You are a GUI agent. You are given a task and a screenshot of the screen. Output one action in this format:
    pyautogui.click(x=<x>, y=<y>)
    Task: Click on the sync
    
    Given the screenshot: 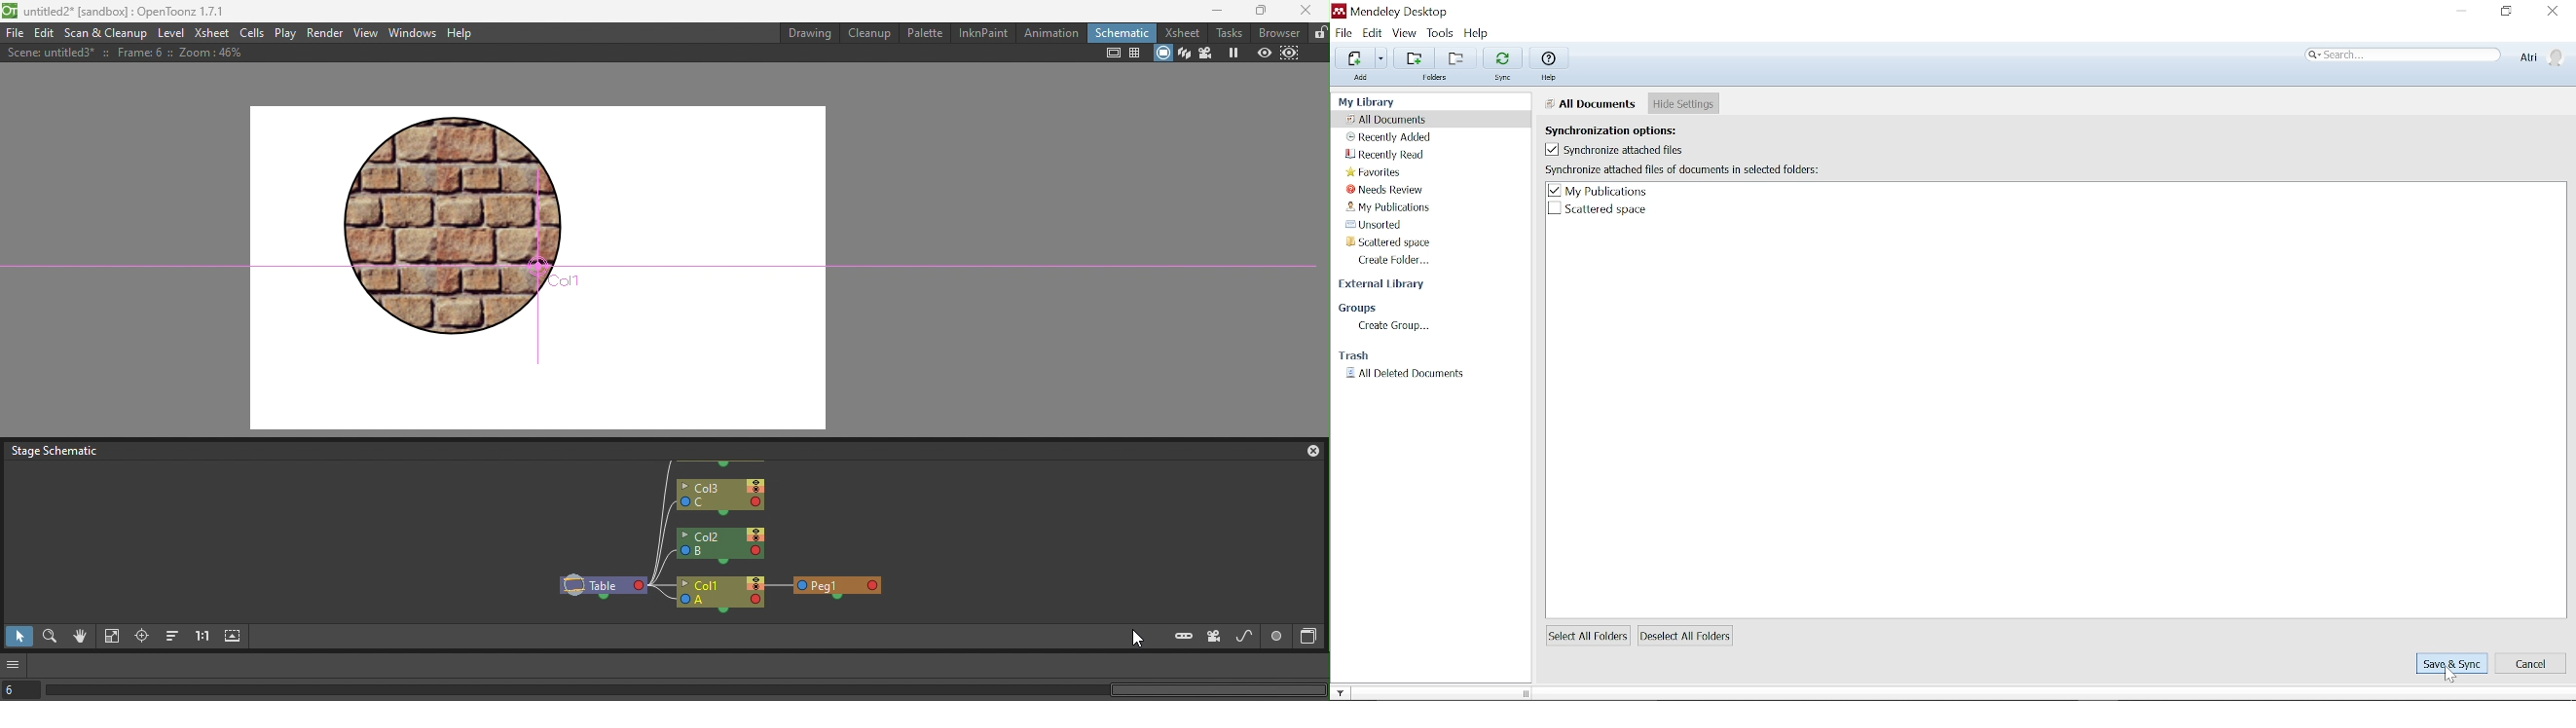 What is the action you would take?
    pyautogui.click(x=1505, y=79)
    